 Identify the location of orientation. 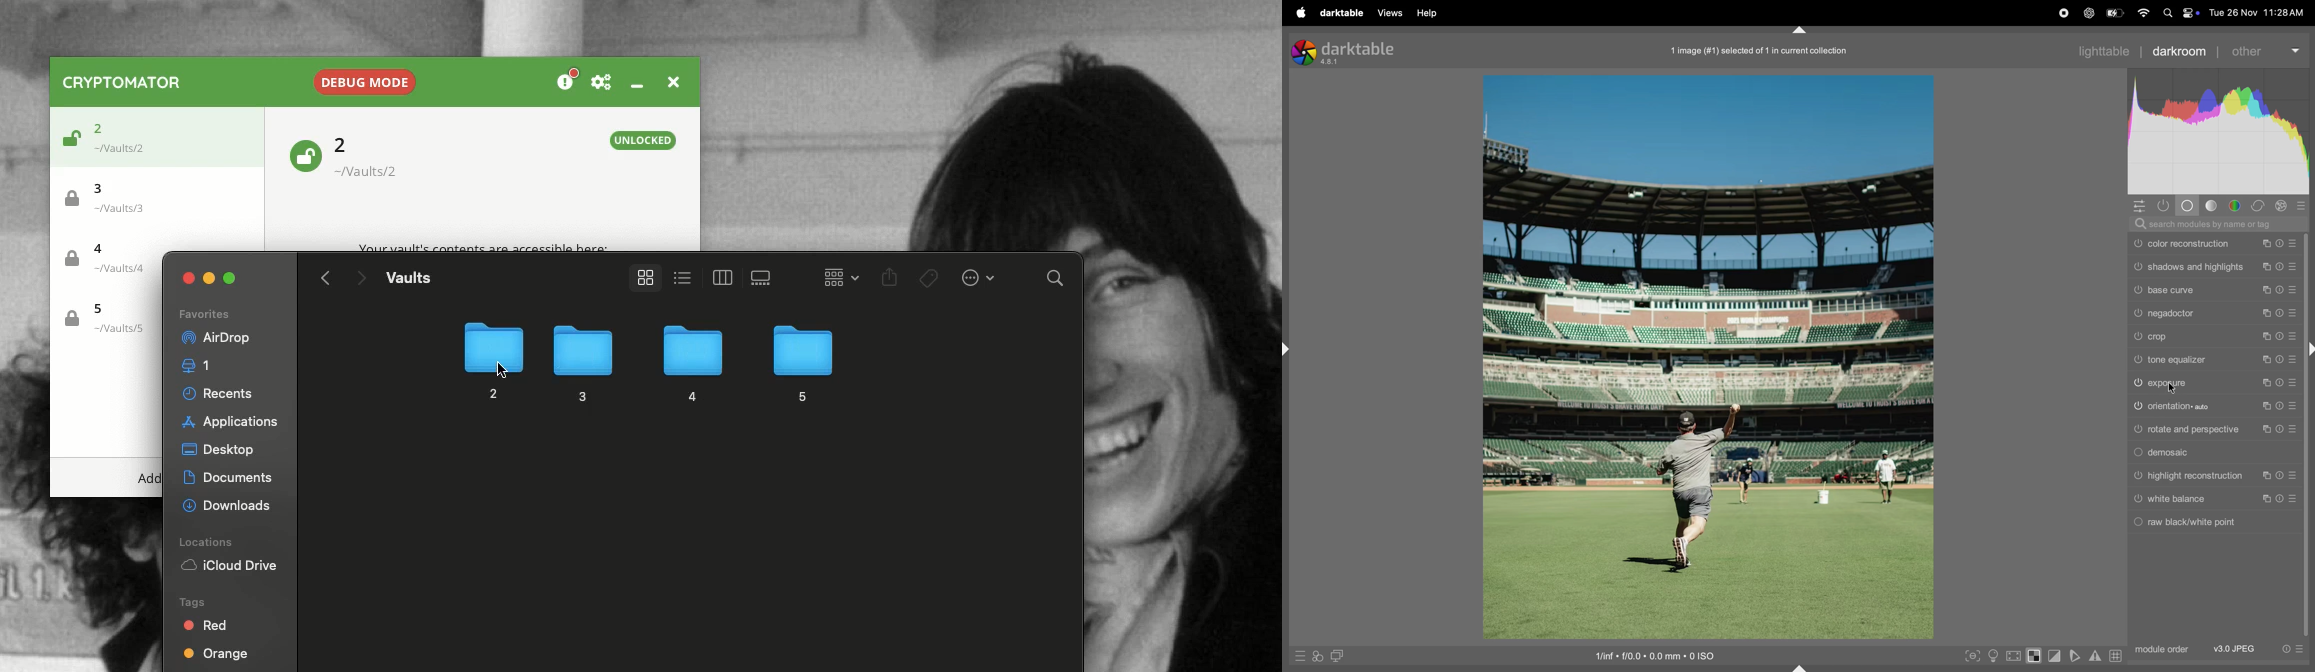
(2186, 407).